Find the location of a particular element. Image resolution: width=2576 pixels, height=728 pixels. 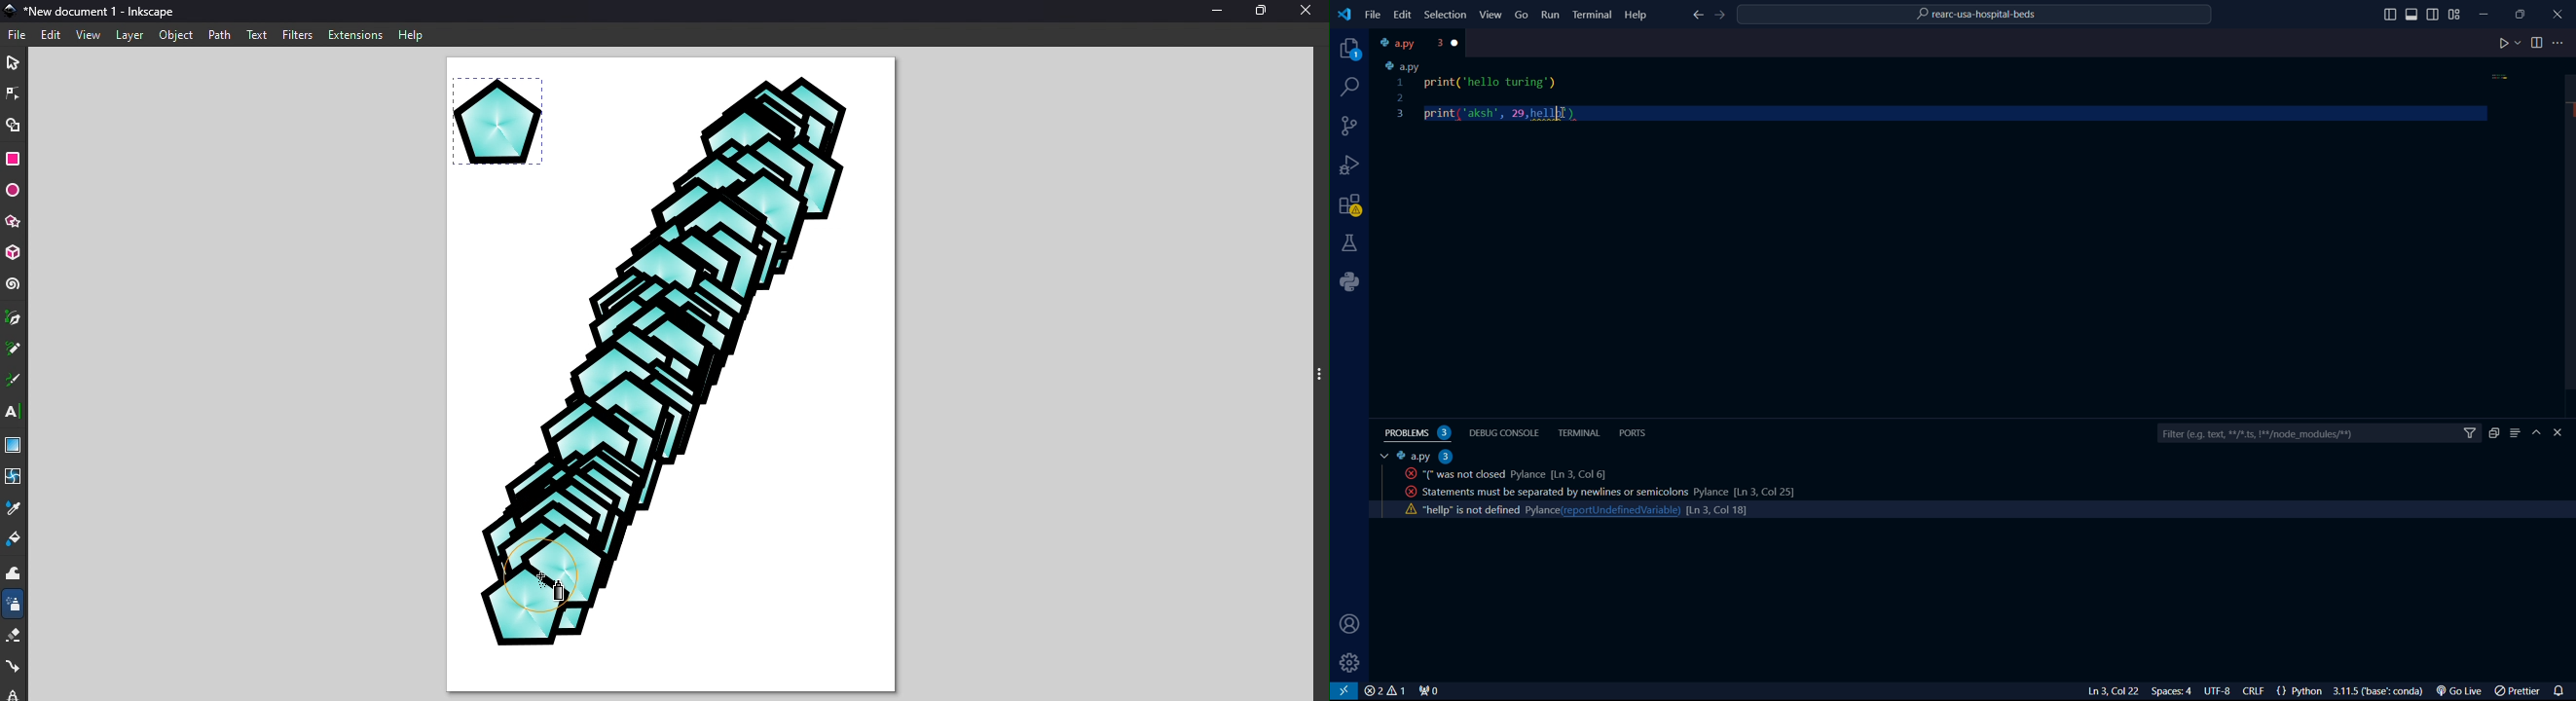

Edit is located at coordinates (49, 34).